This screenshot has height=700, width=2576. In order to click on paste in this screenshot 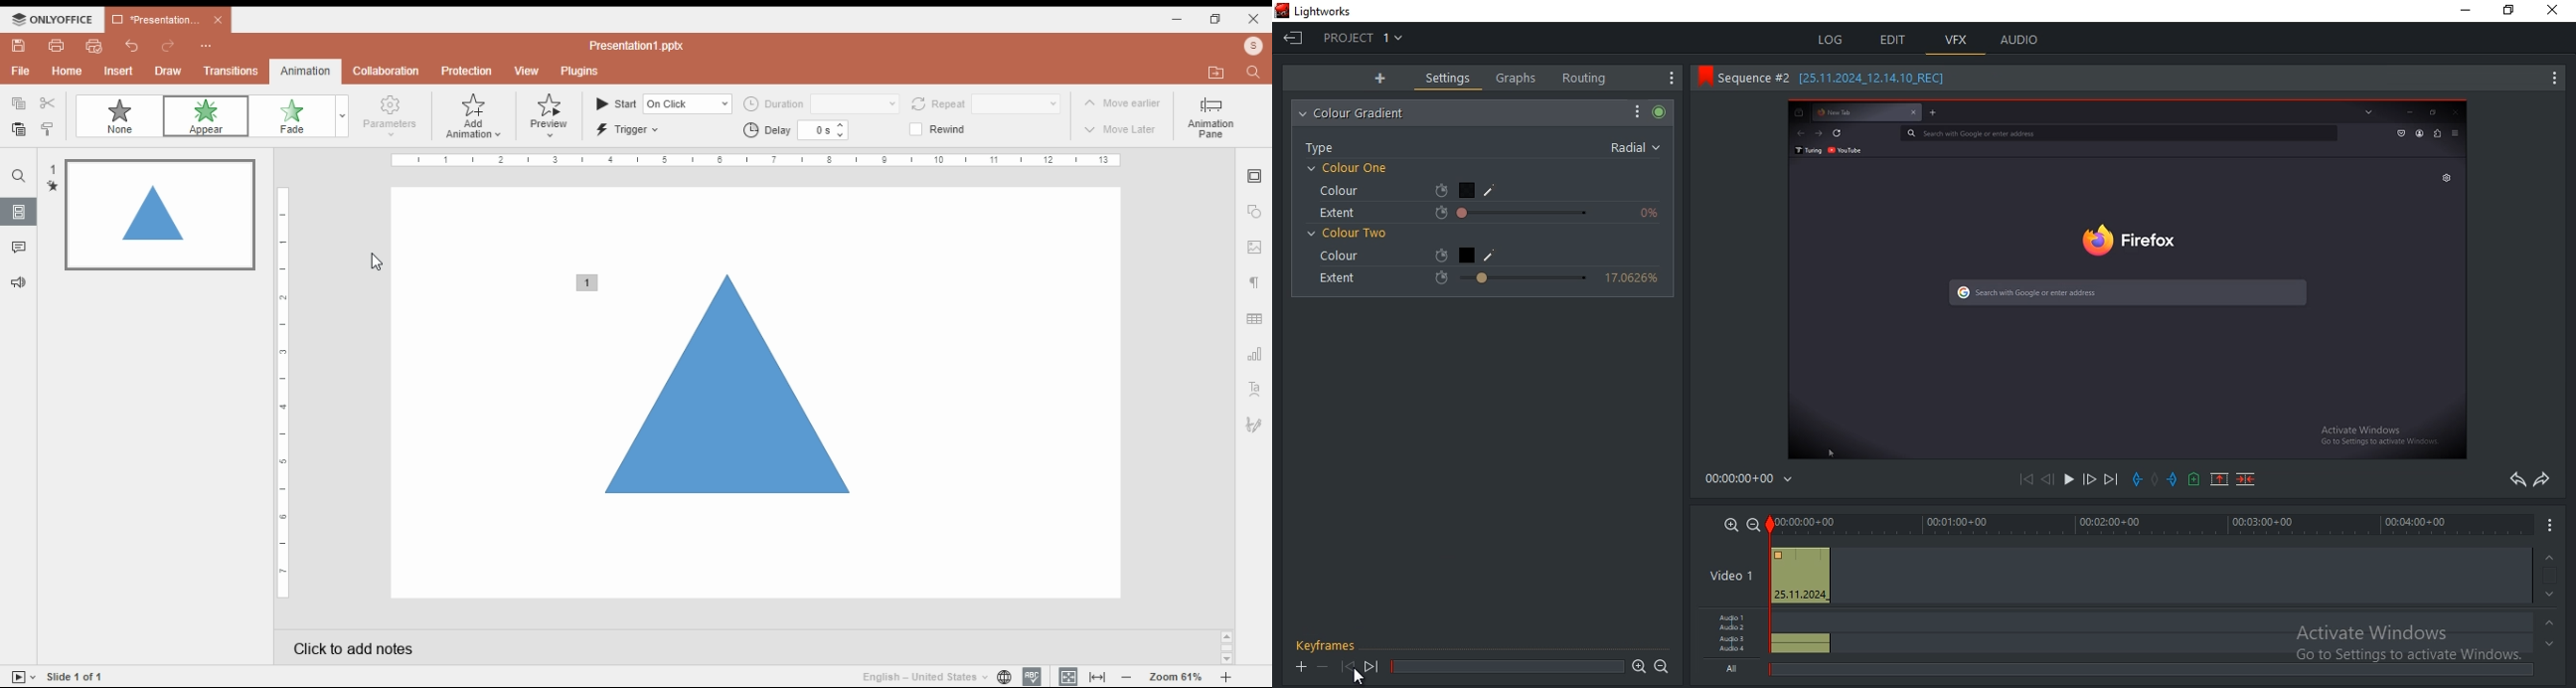, I will do `click(18, 129)`.